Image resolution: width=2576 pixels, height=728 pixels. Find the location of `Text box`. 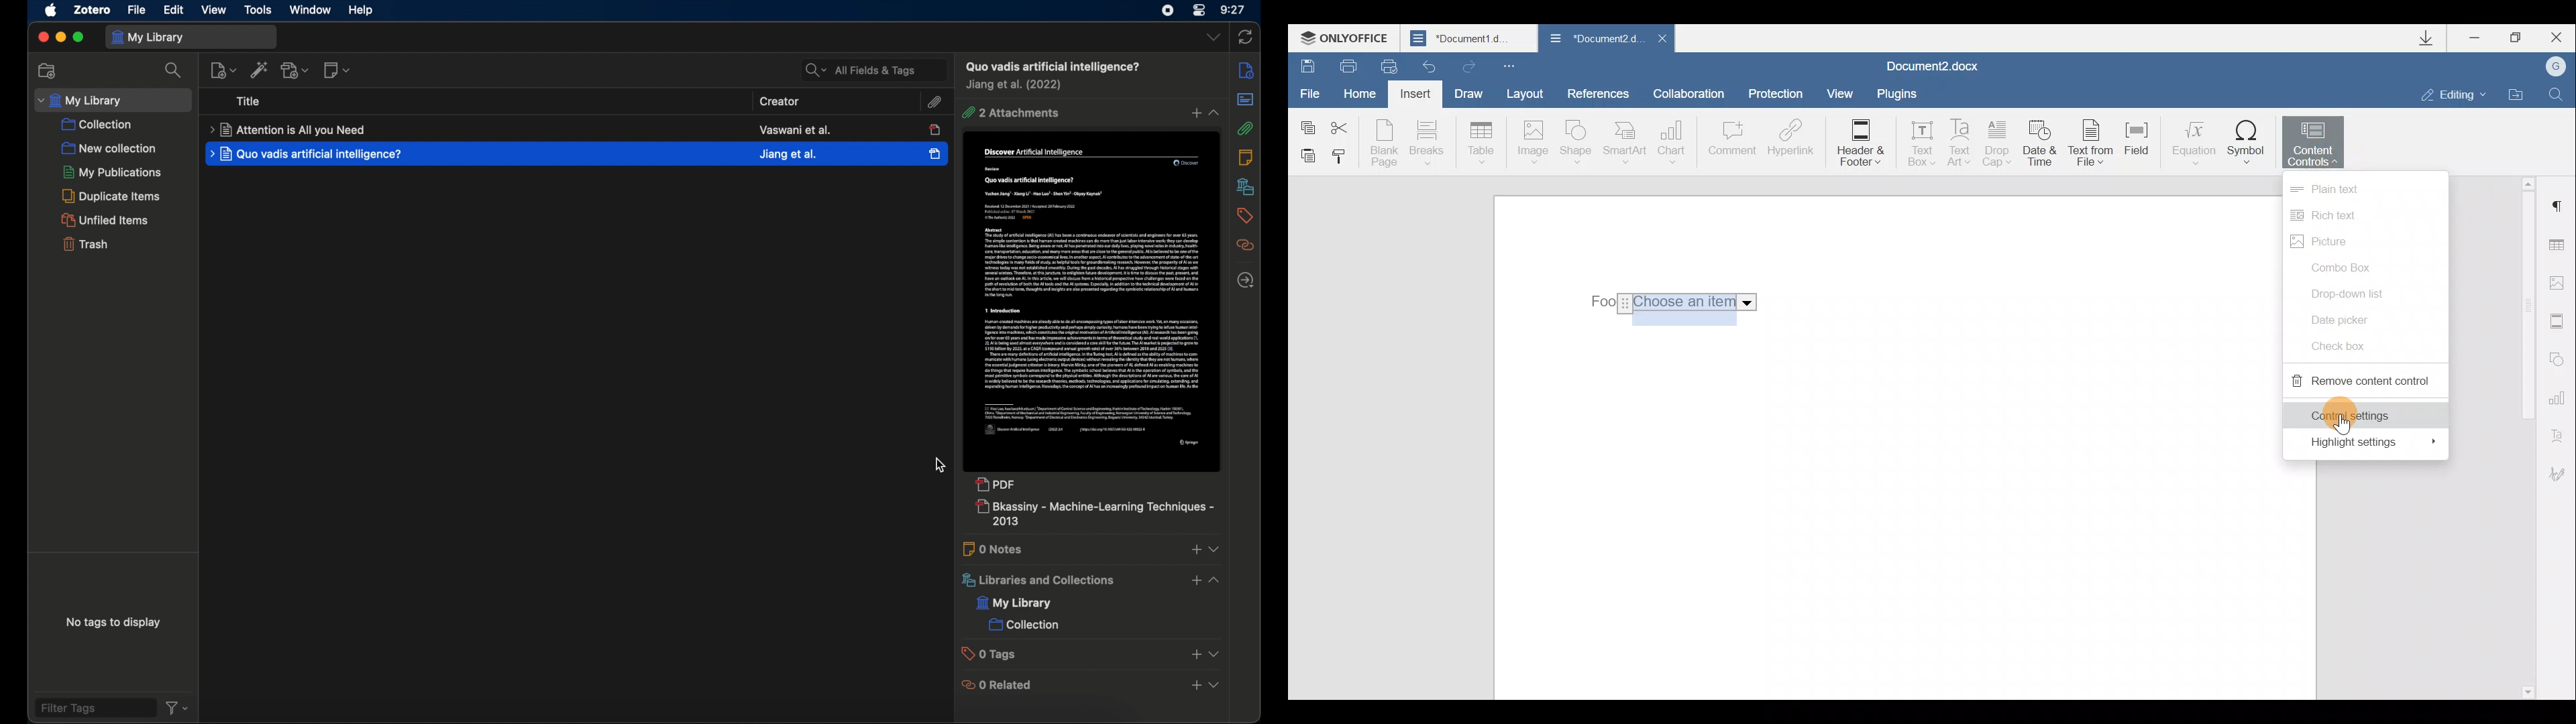

Text box is located at coordinates (1917, 145).